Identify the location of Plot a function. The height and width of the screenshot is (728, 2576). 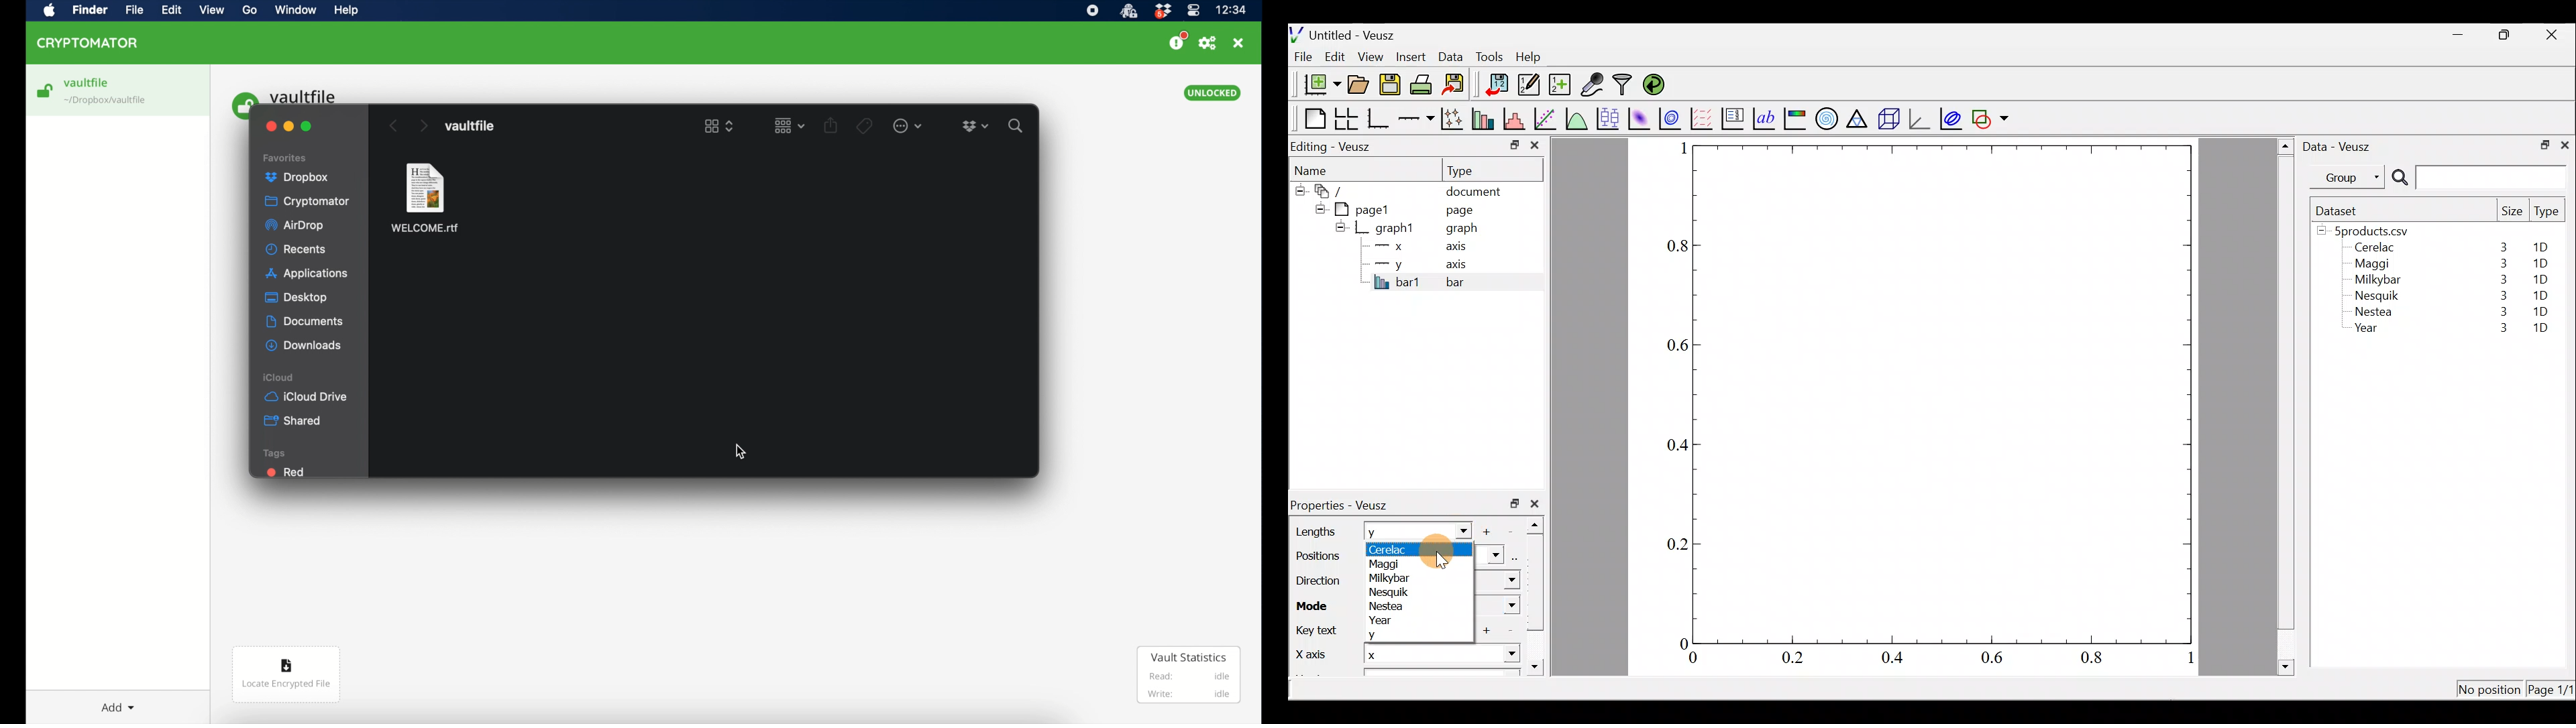
(1577, 118).